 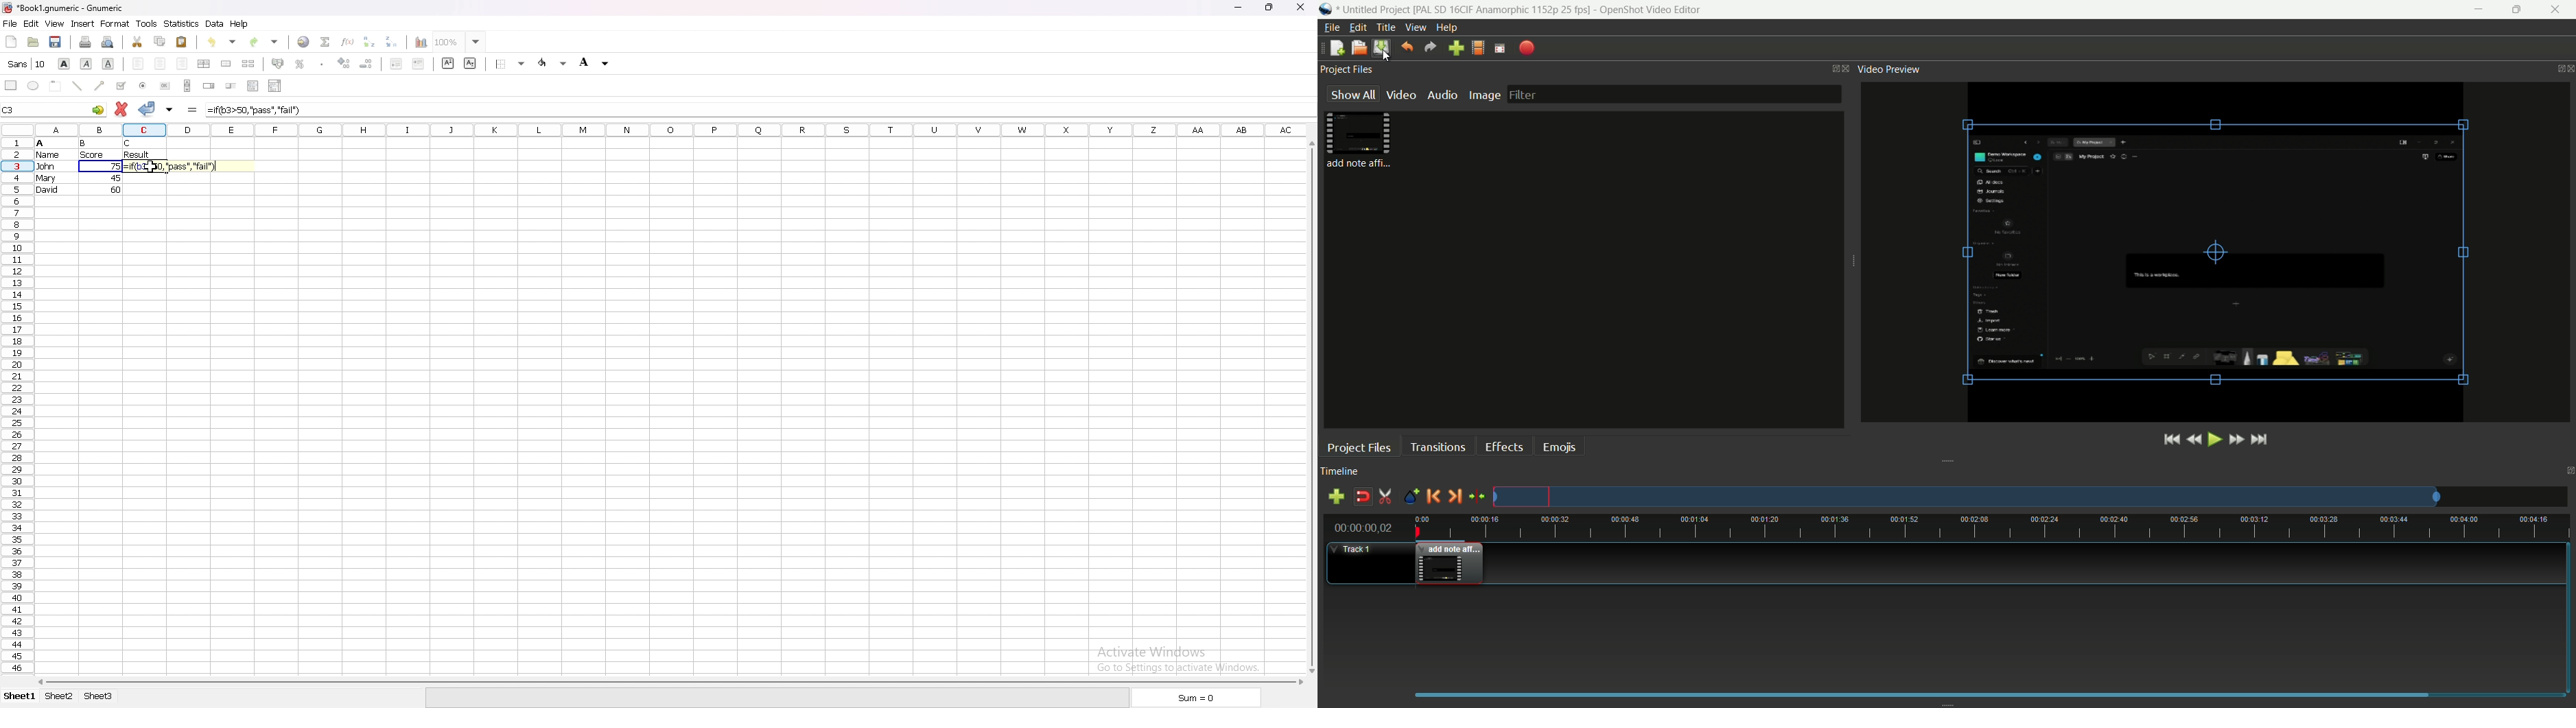 What do you see at coordinates (17, 403) in the screenshot?
I see `row` at bounding box center [17, 403].